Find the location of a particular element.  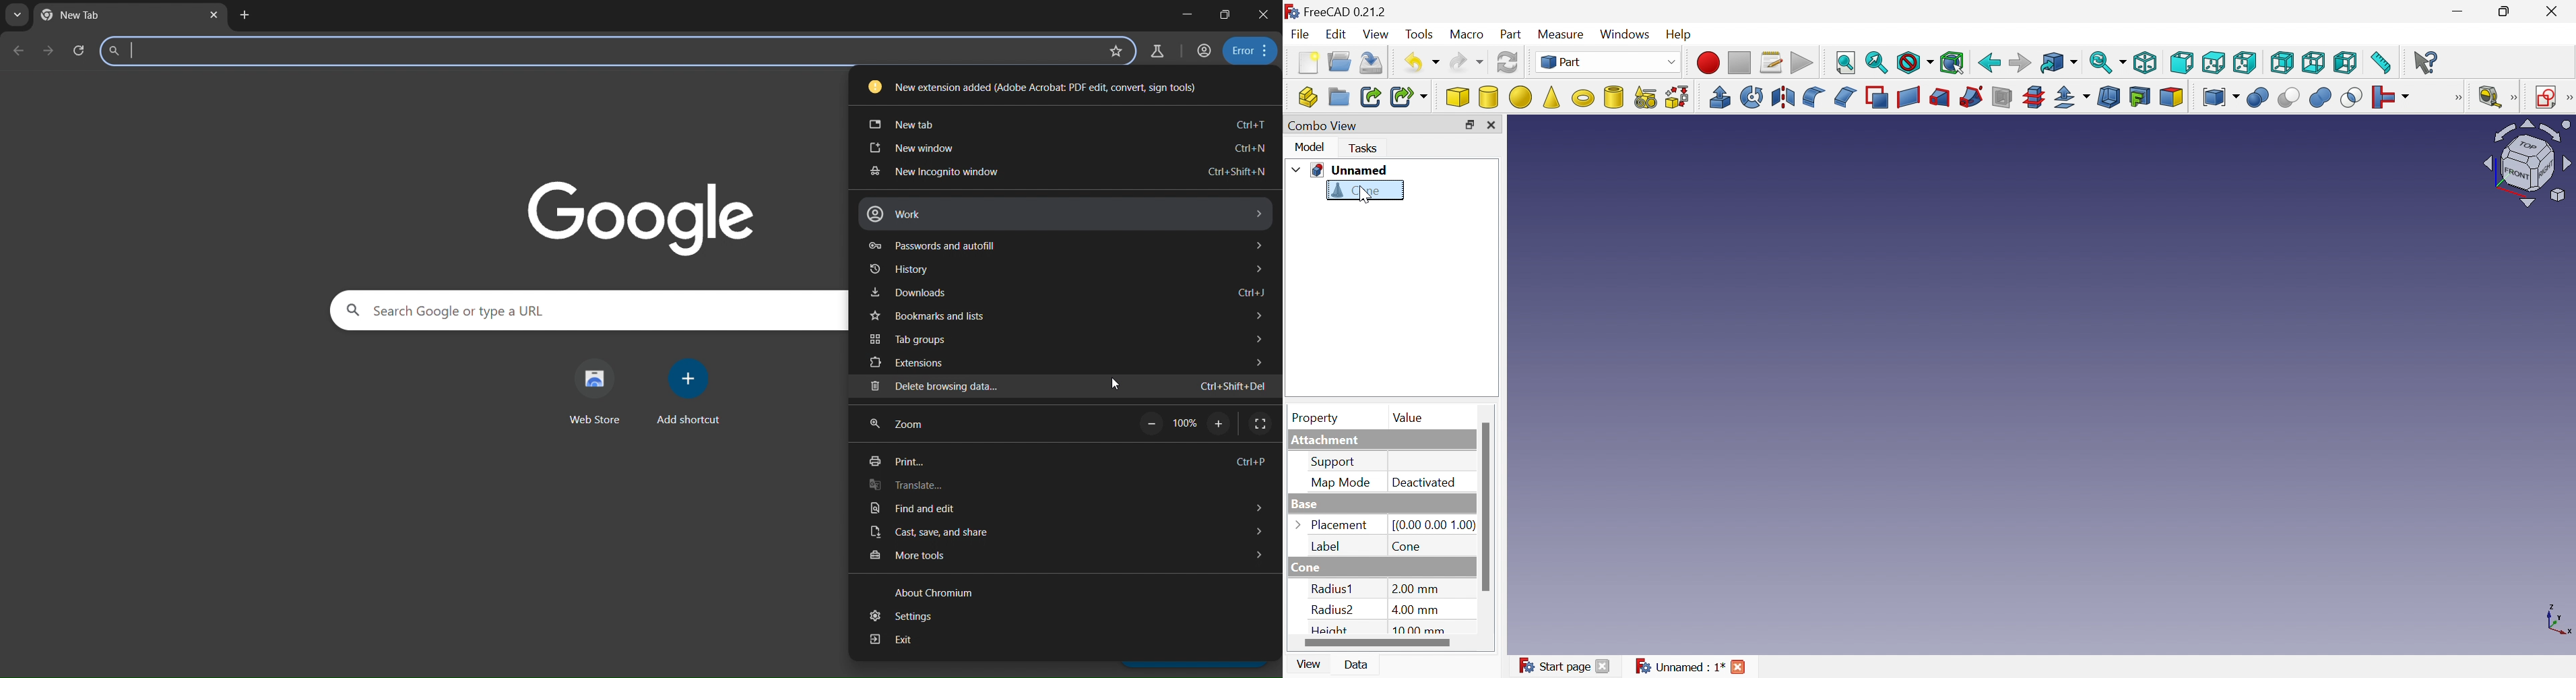

Color per face is located at coordinates (2170, 99).